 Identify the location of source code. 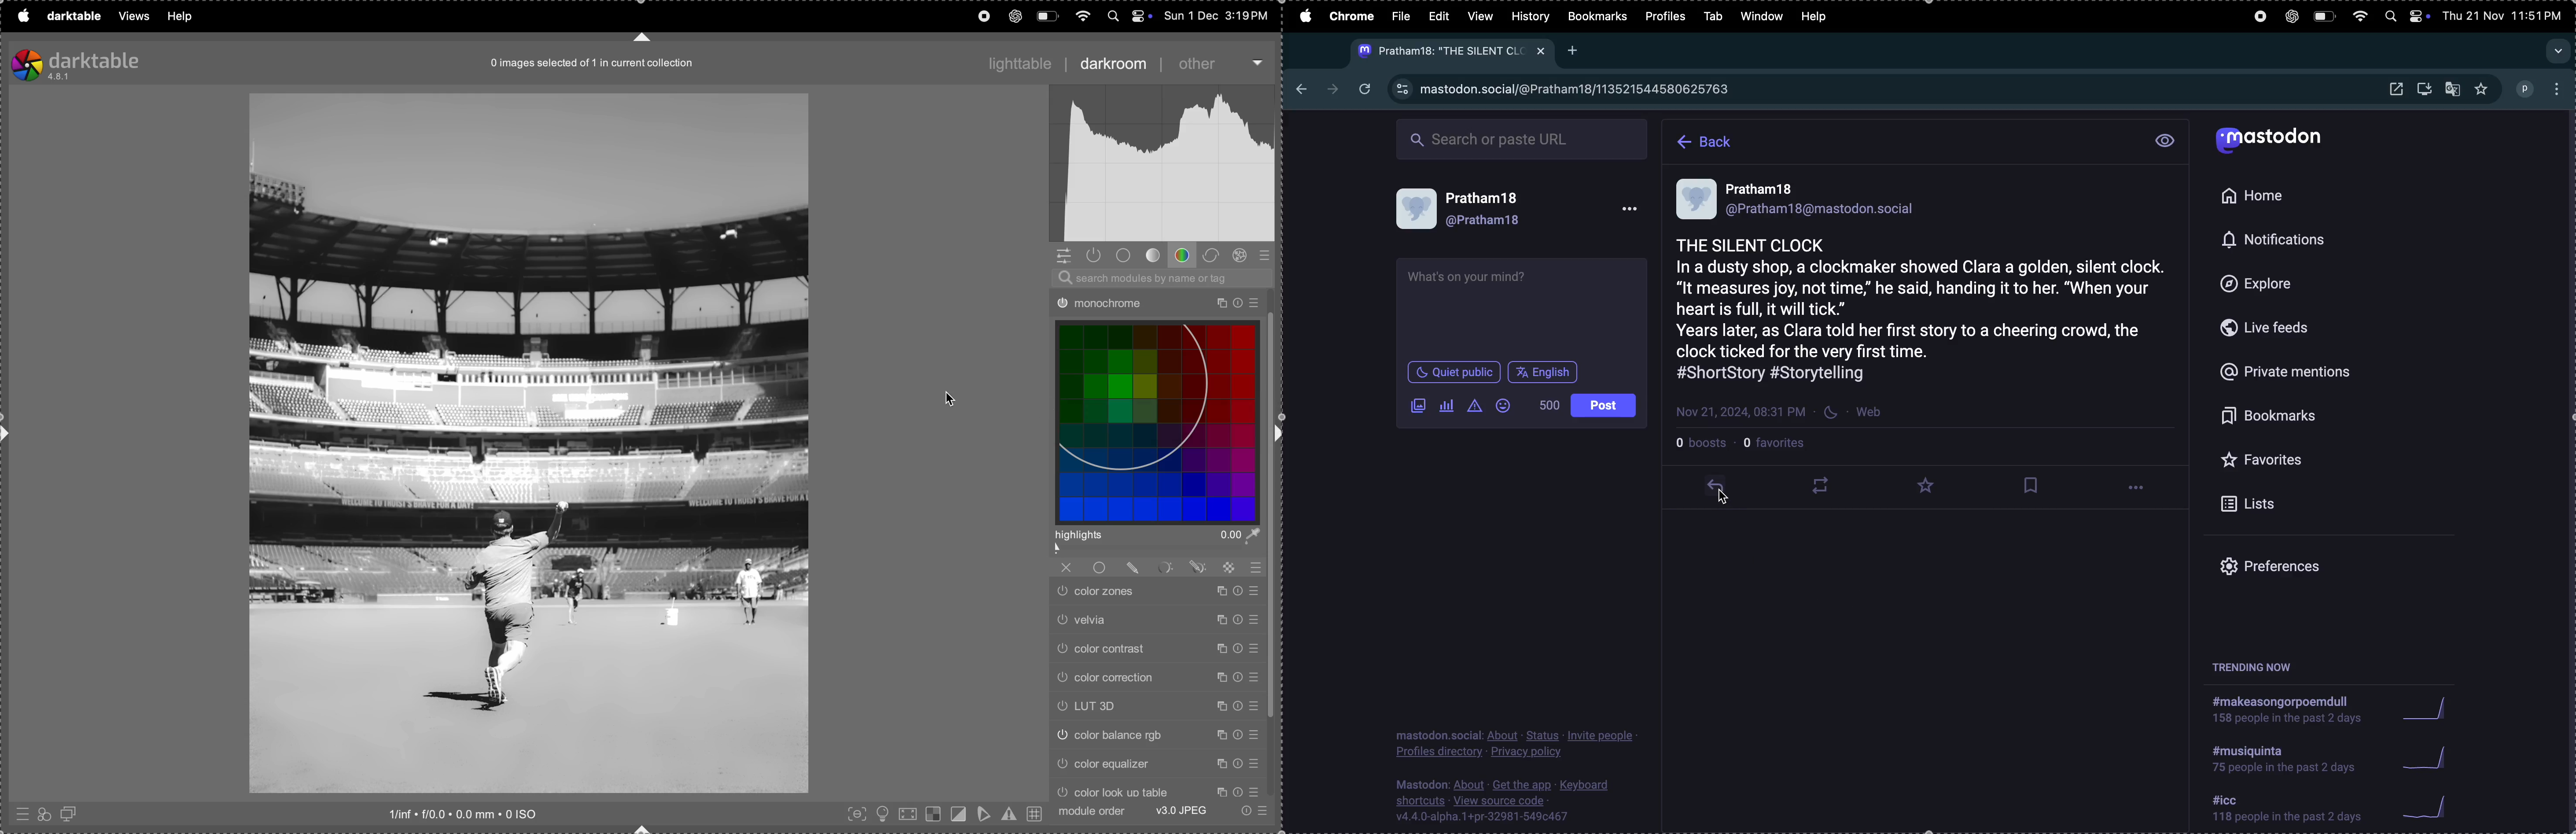
(1507, 802).